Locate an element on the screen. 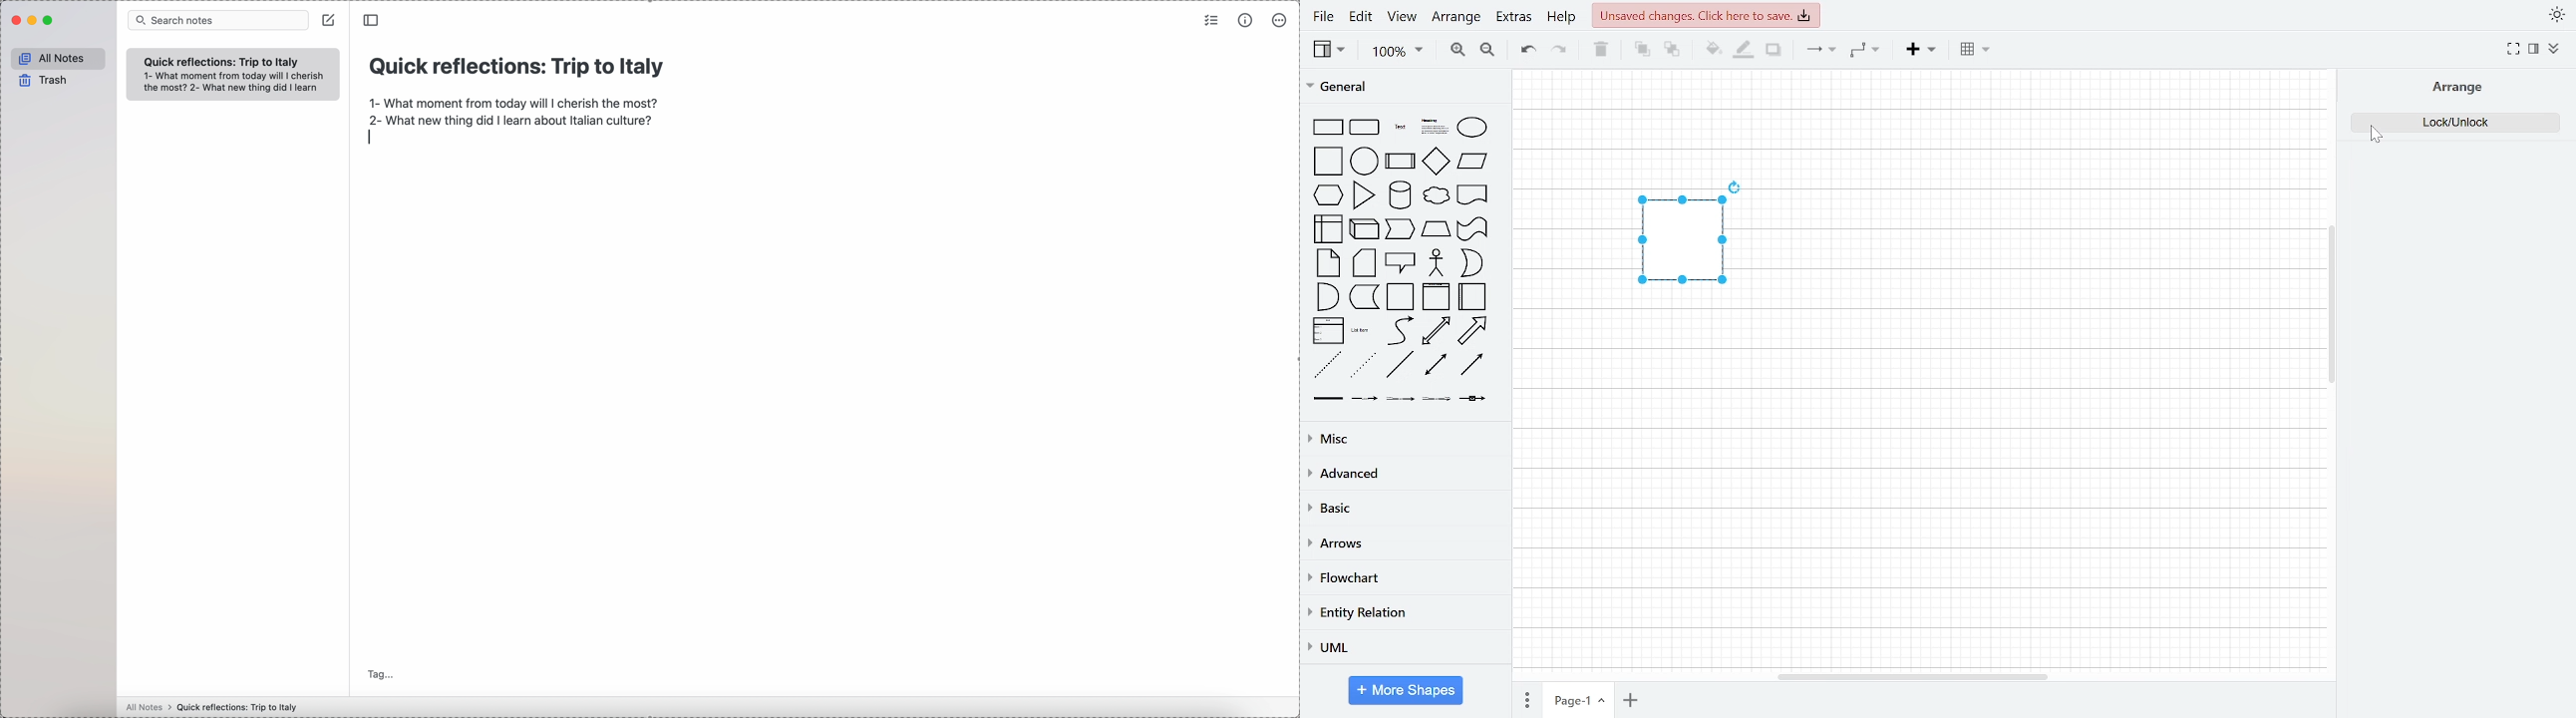 Image resolution: width=2576 pixels, height=728 pixels. dotted line is located at coordinates (1362, 364).